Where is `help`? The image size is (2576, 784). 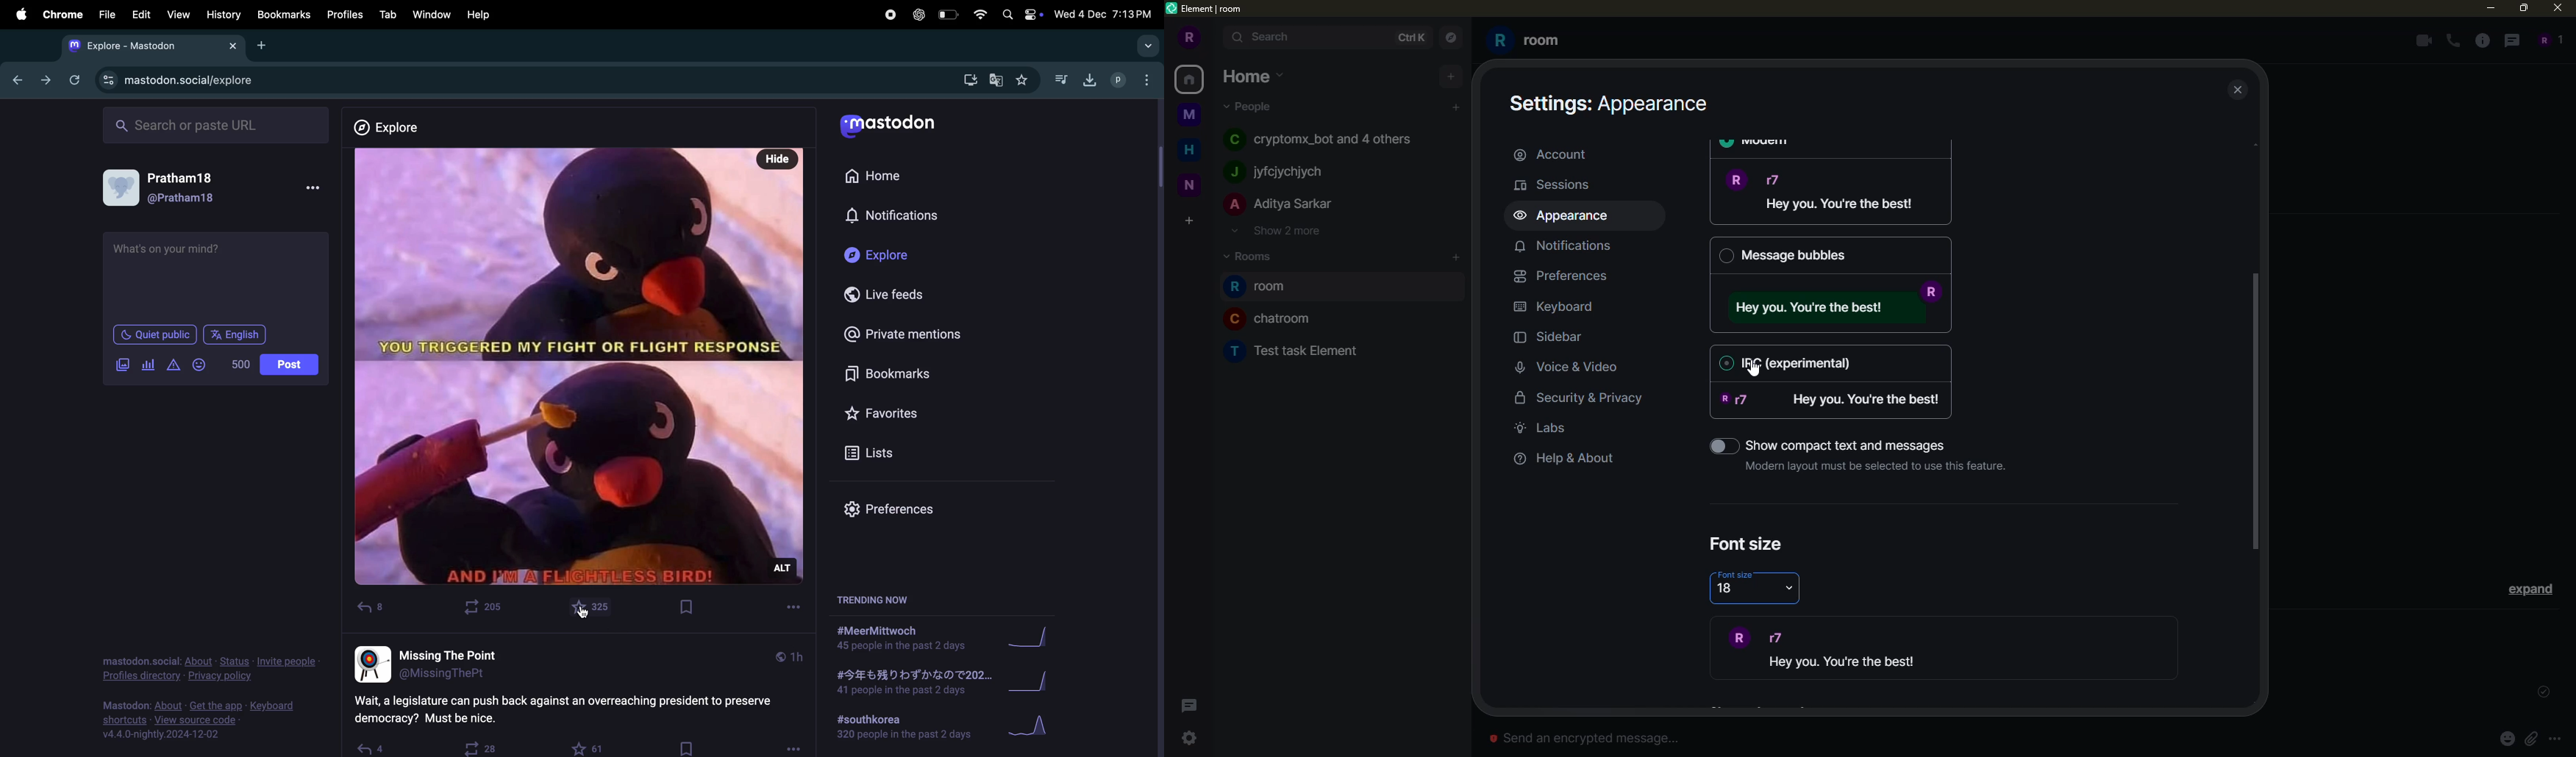 help is located at coordinates (481, 13).